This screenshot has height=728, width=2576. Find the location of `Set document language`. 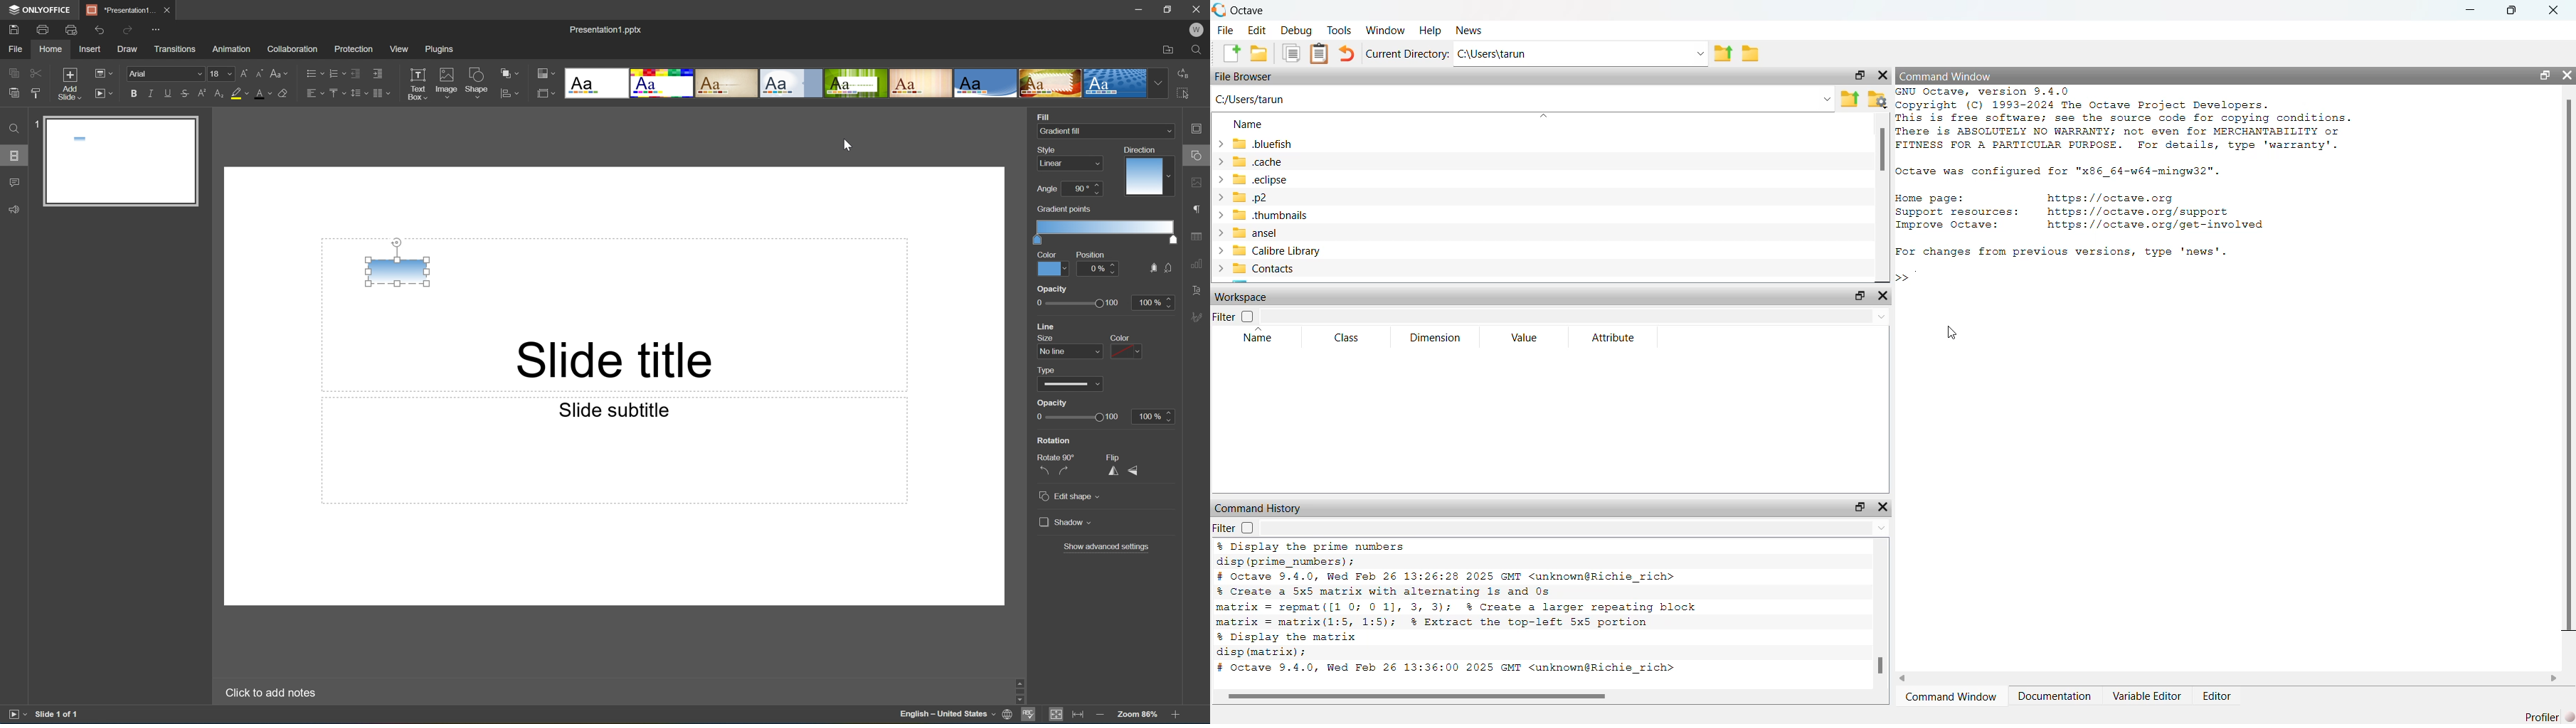

Set document language is located at coordinates (1010, 715).